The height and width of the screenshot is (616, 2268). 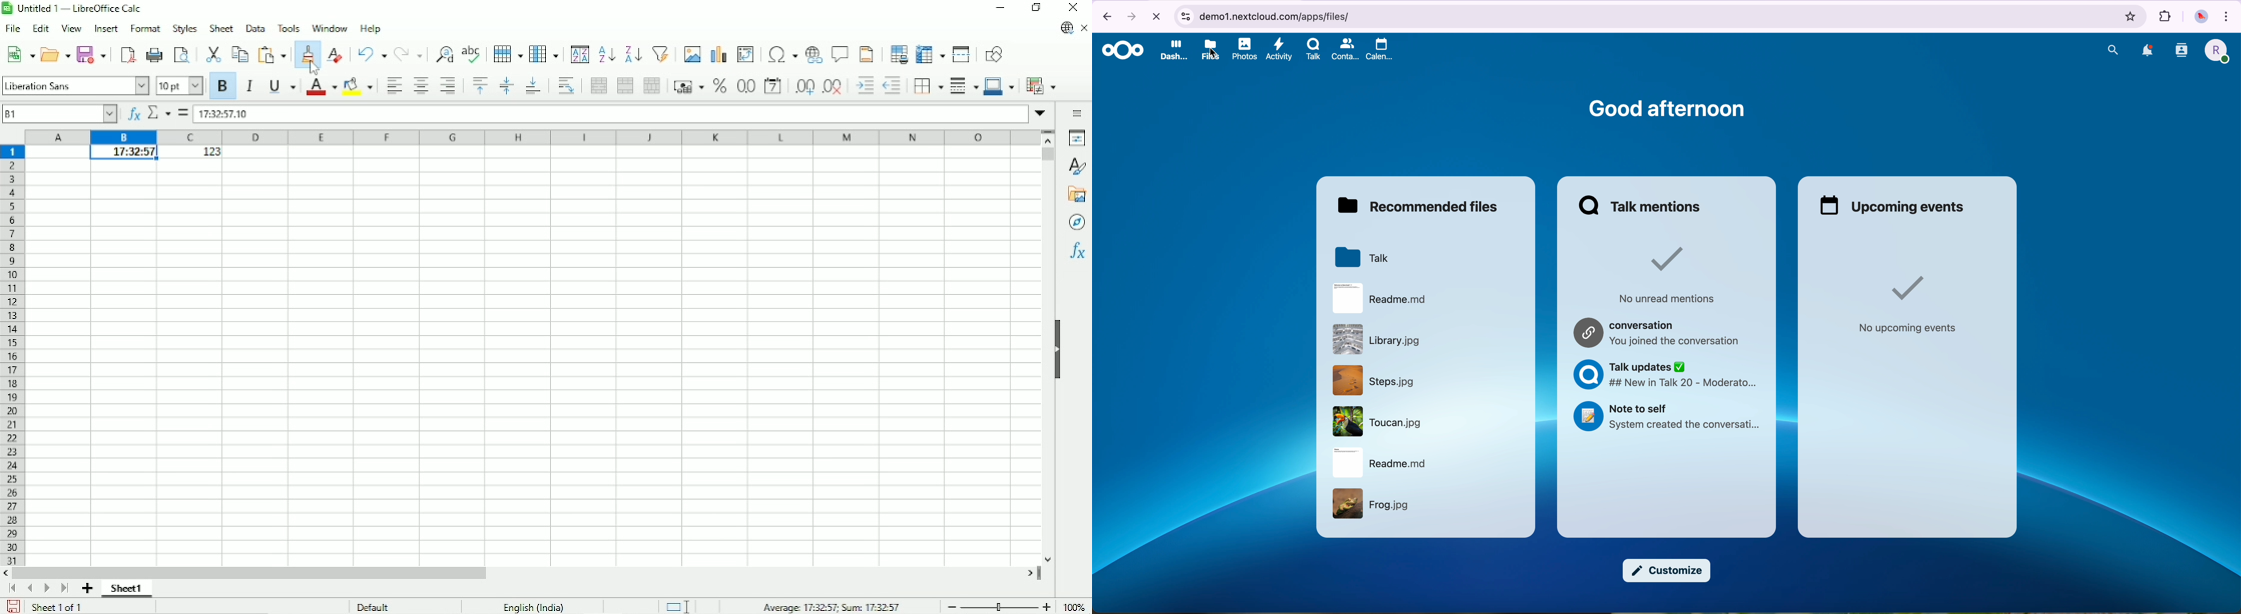 What do you see at coordinates (13, 606) in the screenshot?
I see `Save` at bounding box center [13, 606].